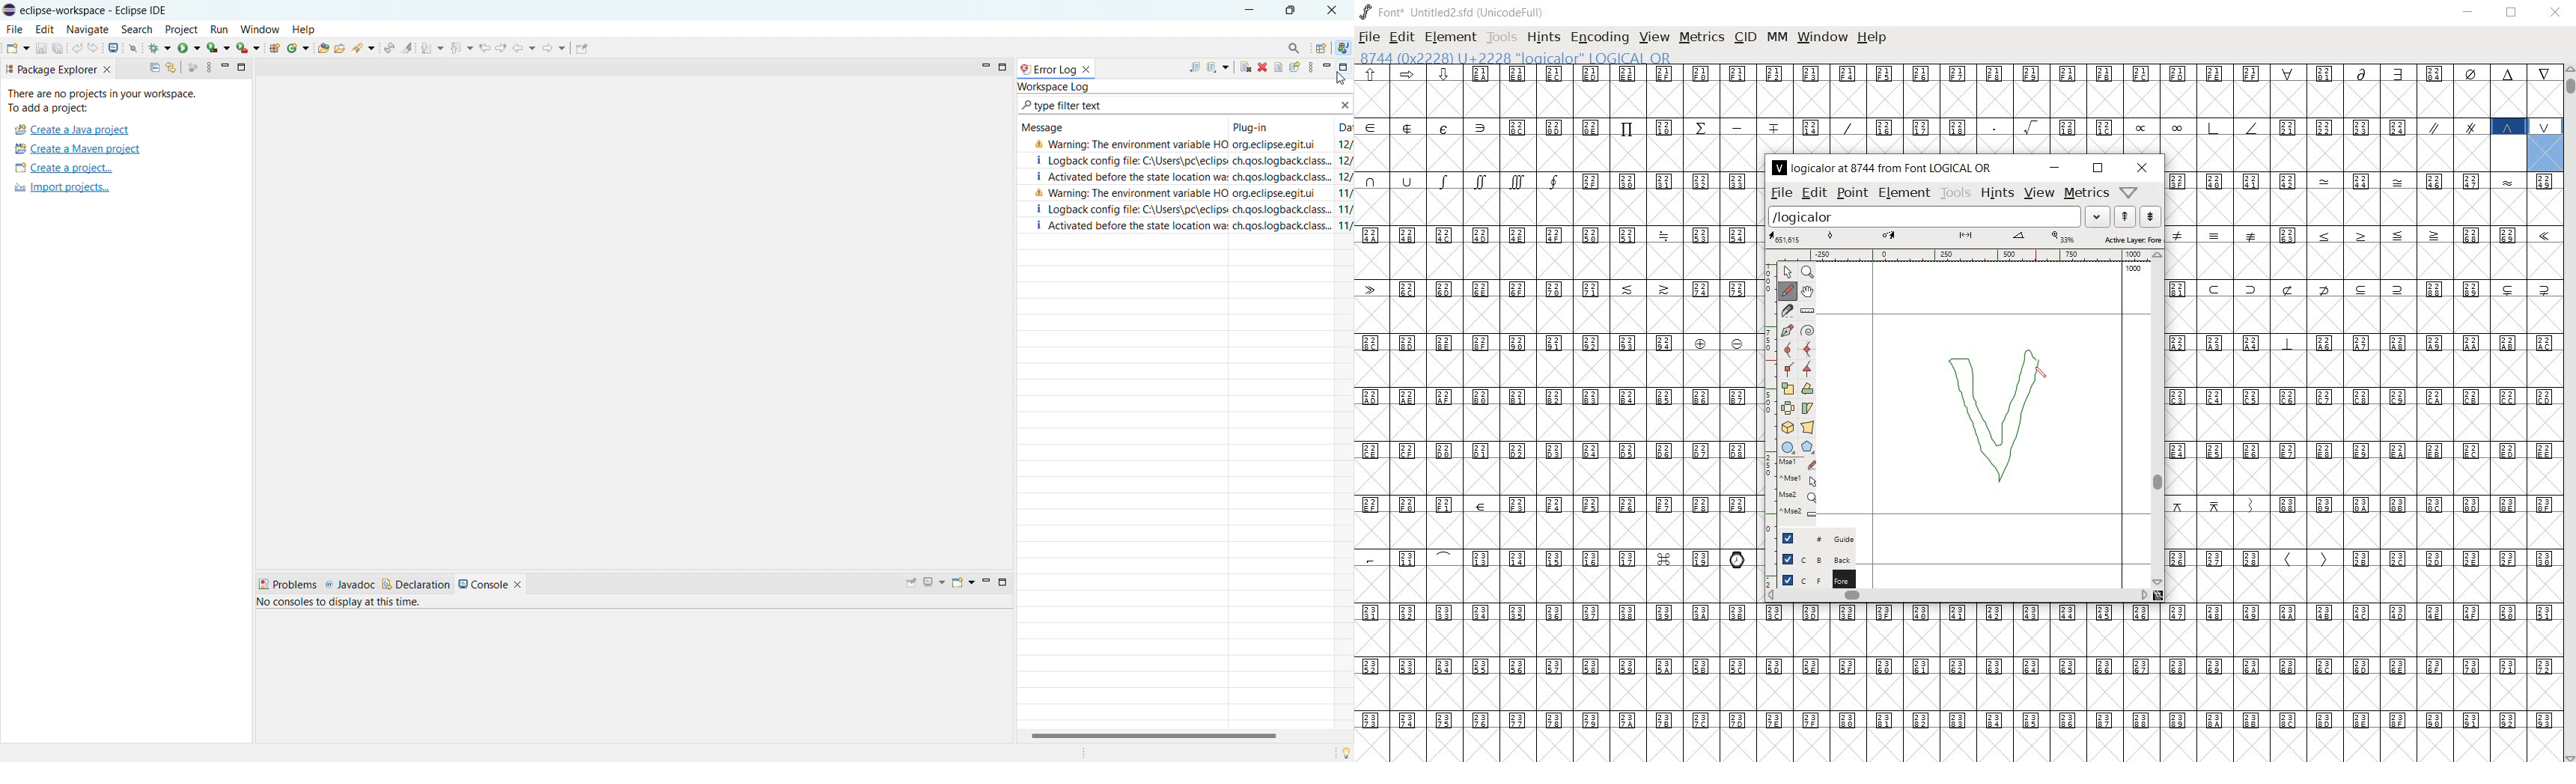 The image size is (2576, 784). I want to click on restore, so click(2098, 168).